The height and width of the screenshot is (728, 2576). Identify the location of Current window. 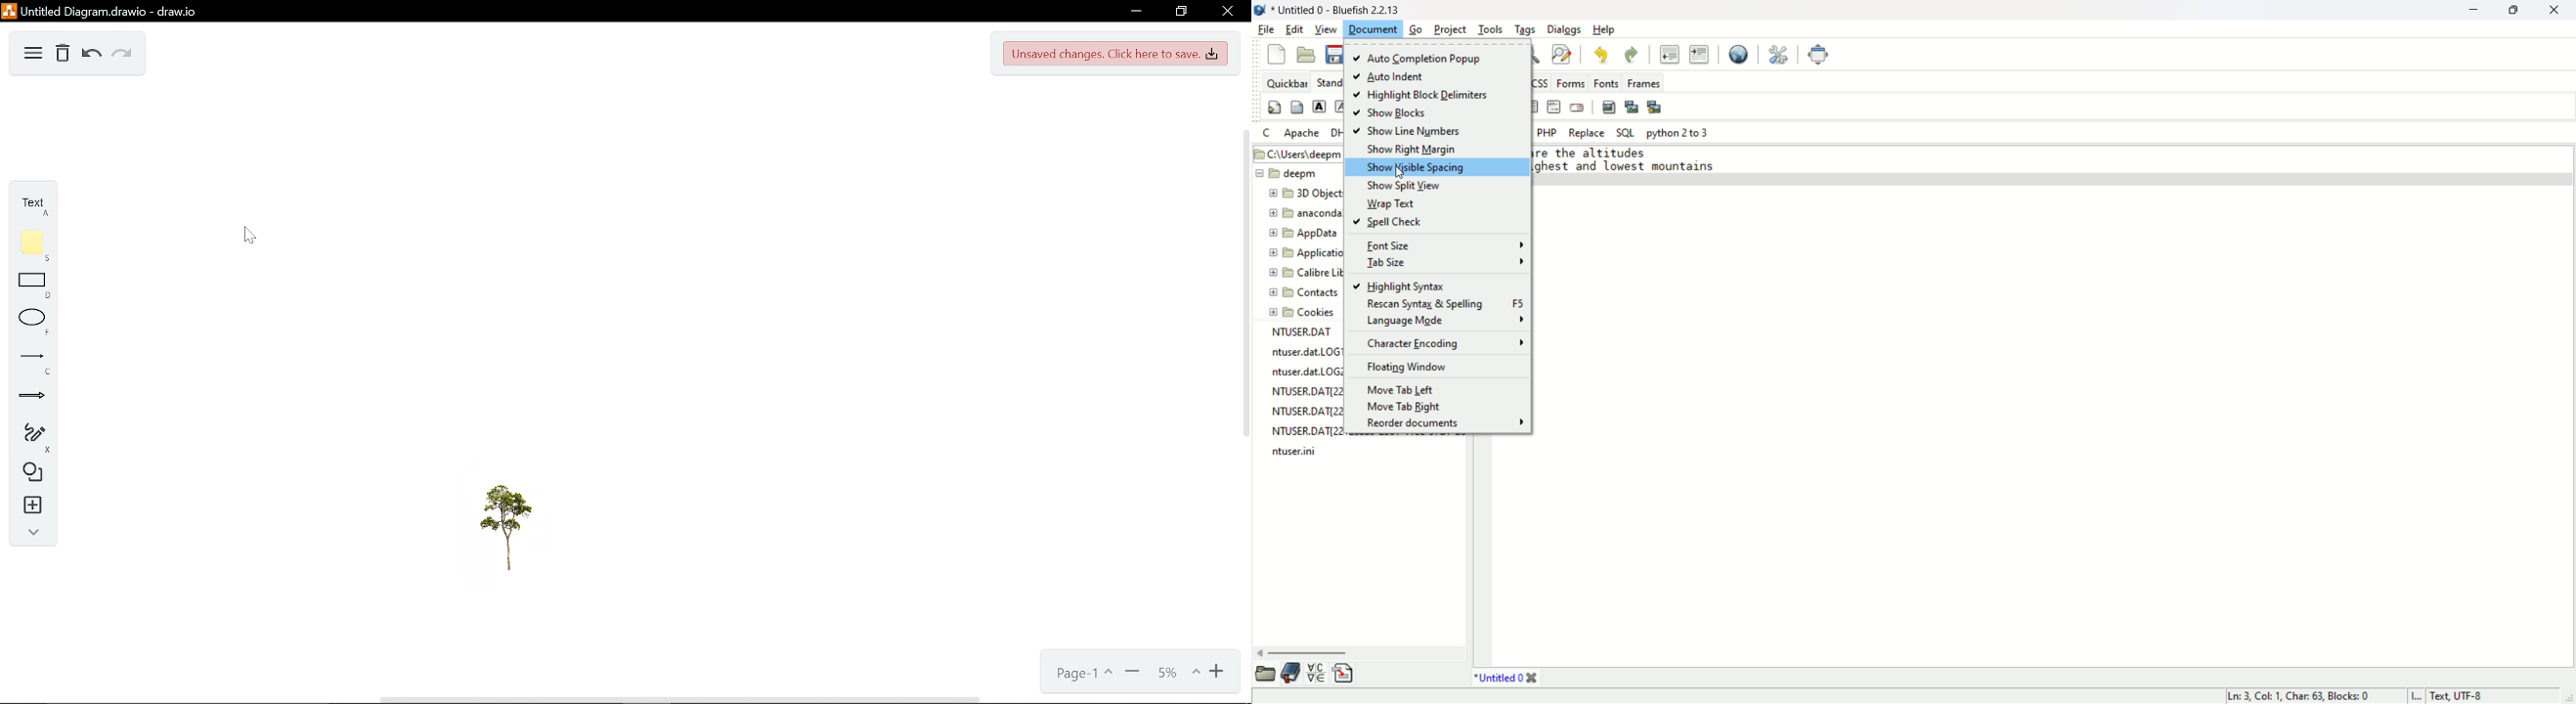
(108, 10).